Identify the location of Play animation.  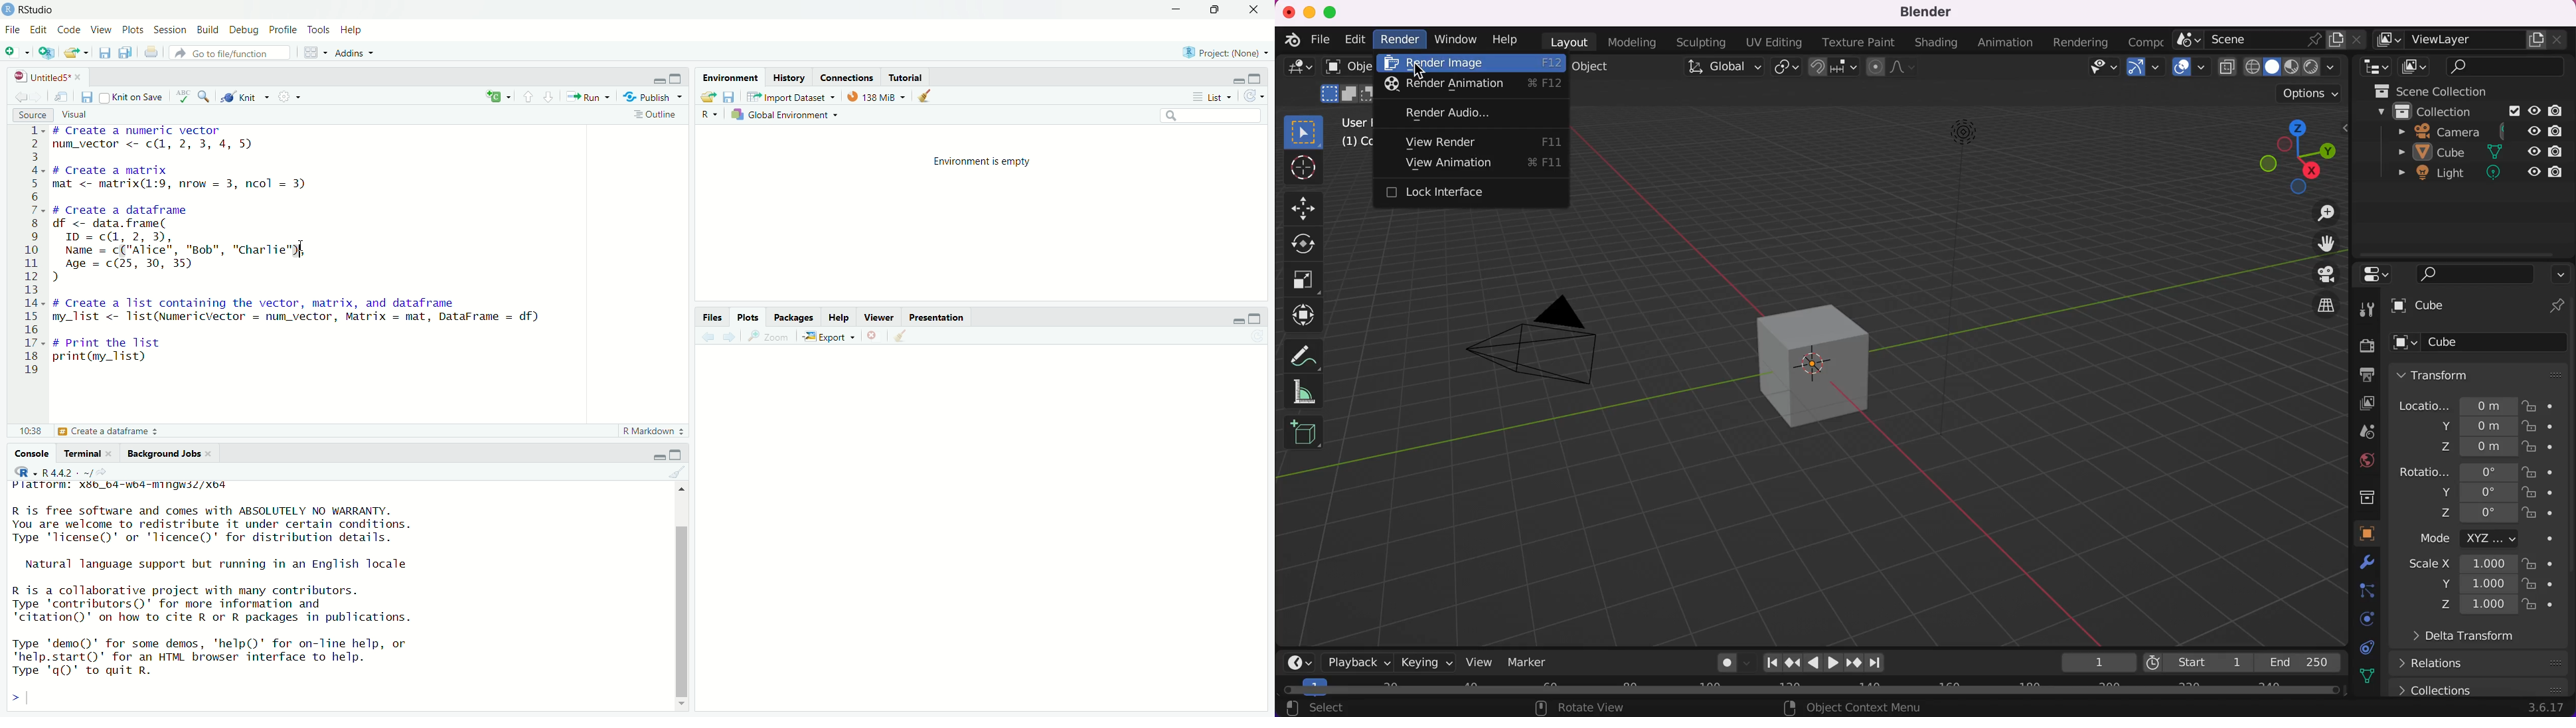
(1814, 663).